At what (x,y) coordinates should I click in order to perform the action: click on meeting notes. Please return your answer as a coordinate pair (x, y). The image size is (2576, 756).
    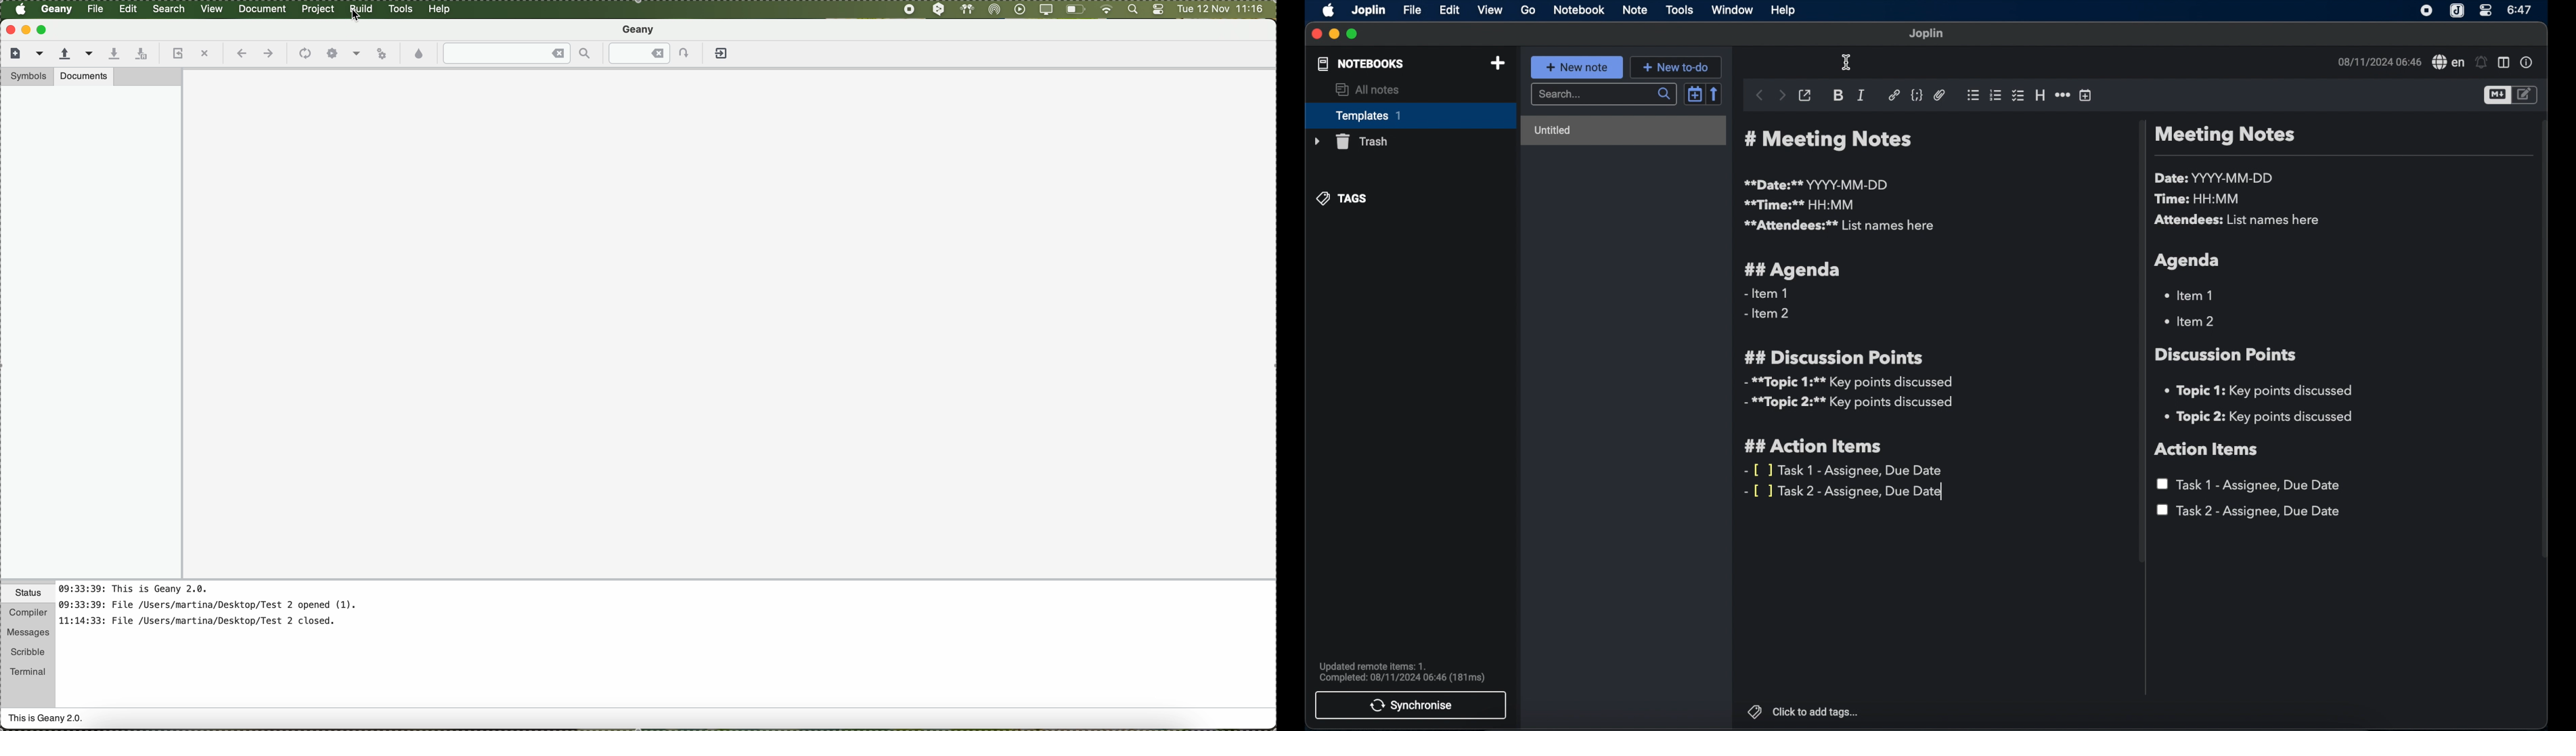
    Looking at the image, I should click on (2224, 136).